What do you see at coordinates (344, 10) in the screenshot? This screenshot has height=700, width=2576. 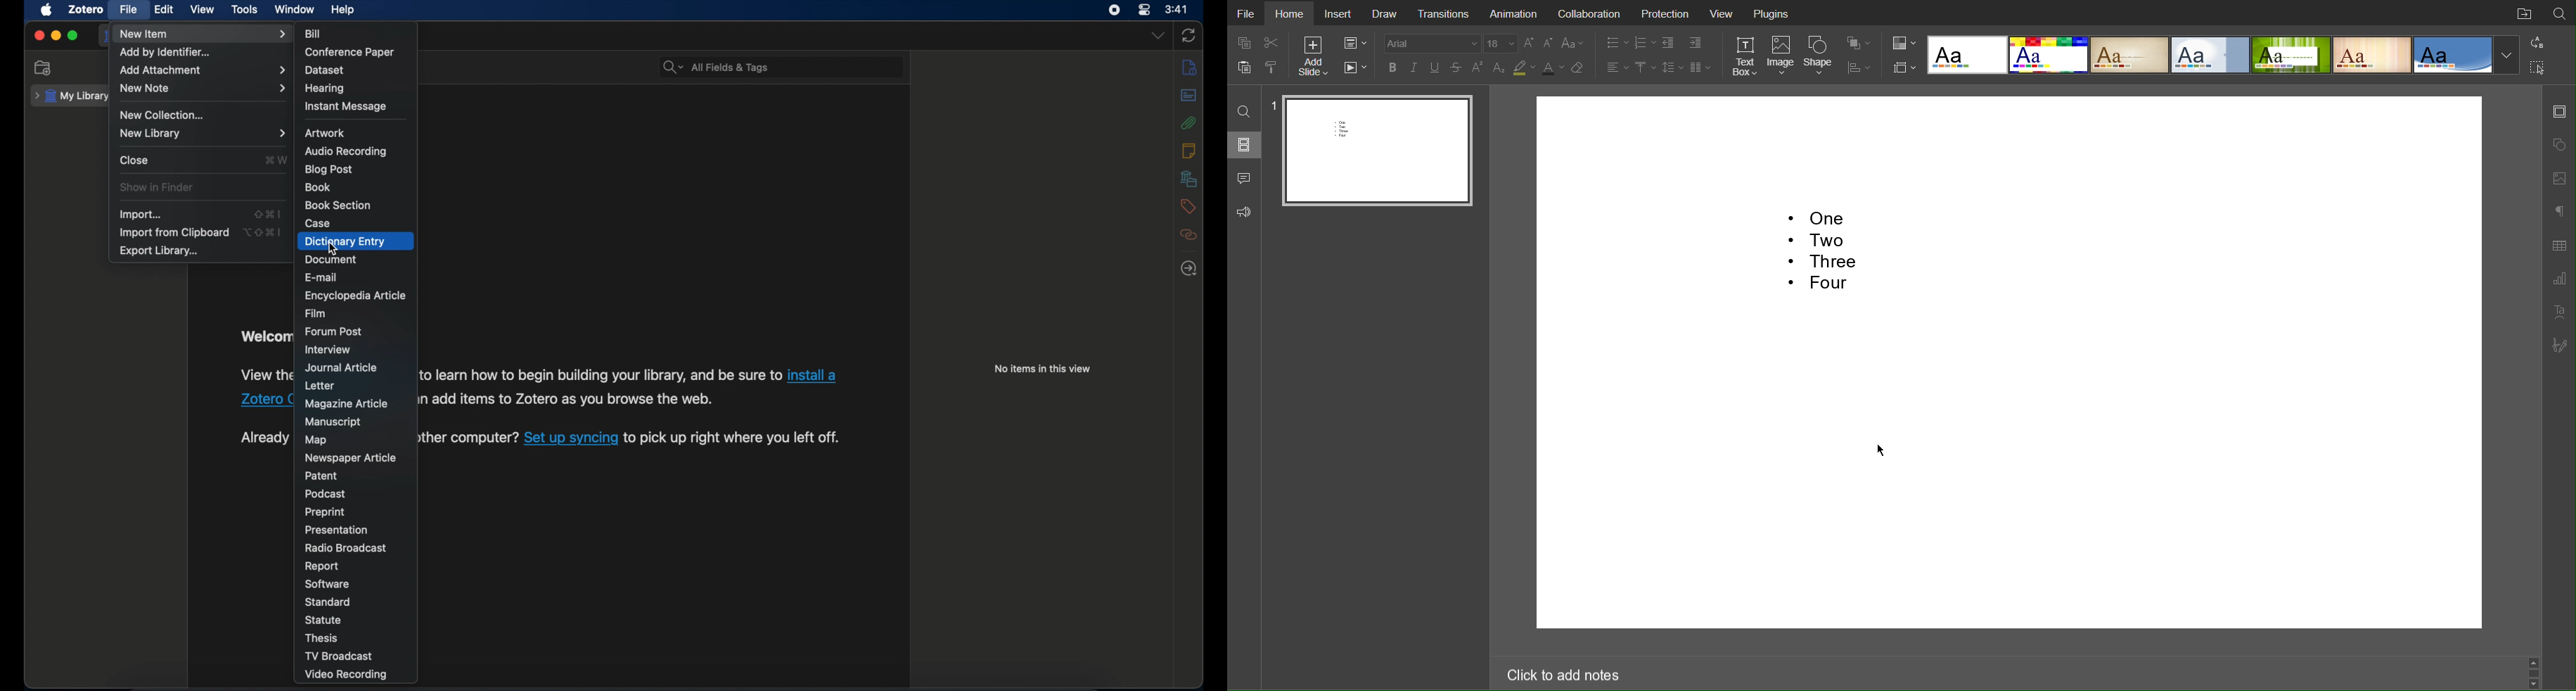 I see `help` at bounding box center [344, 10].